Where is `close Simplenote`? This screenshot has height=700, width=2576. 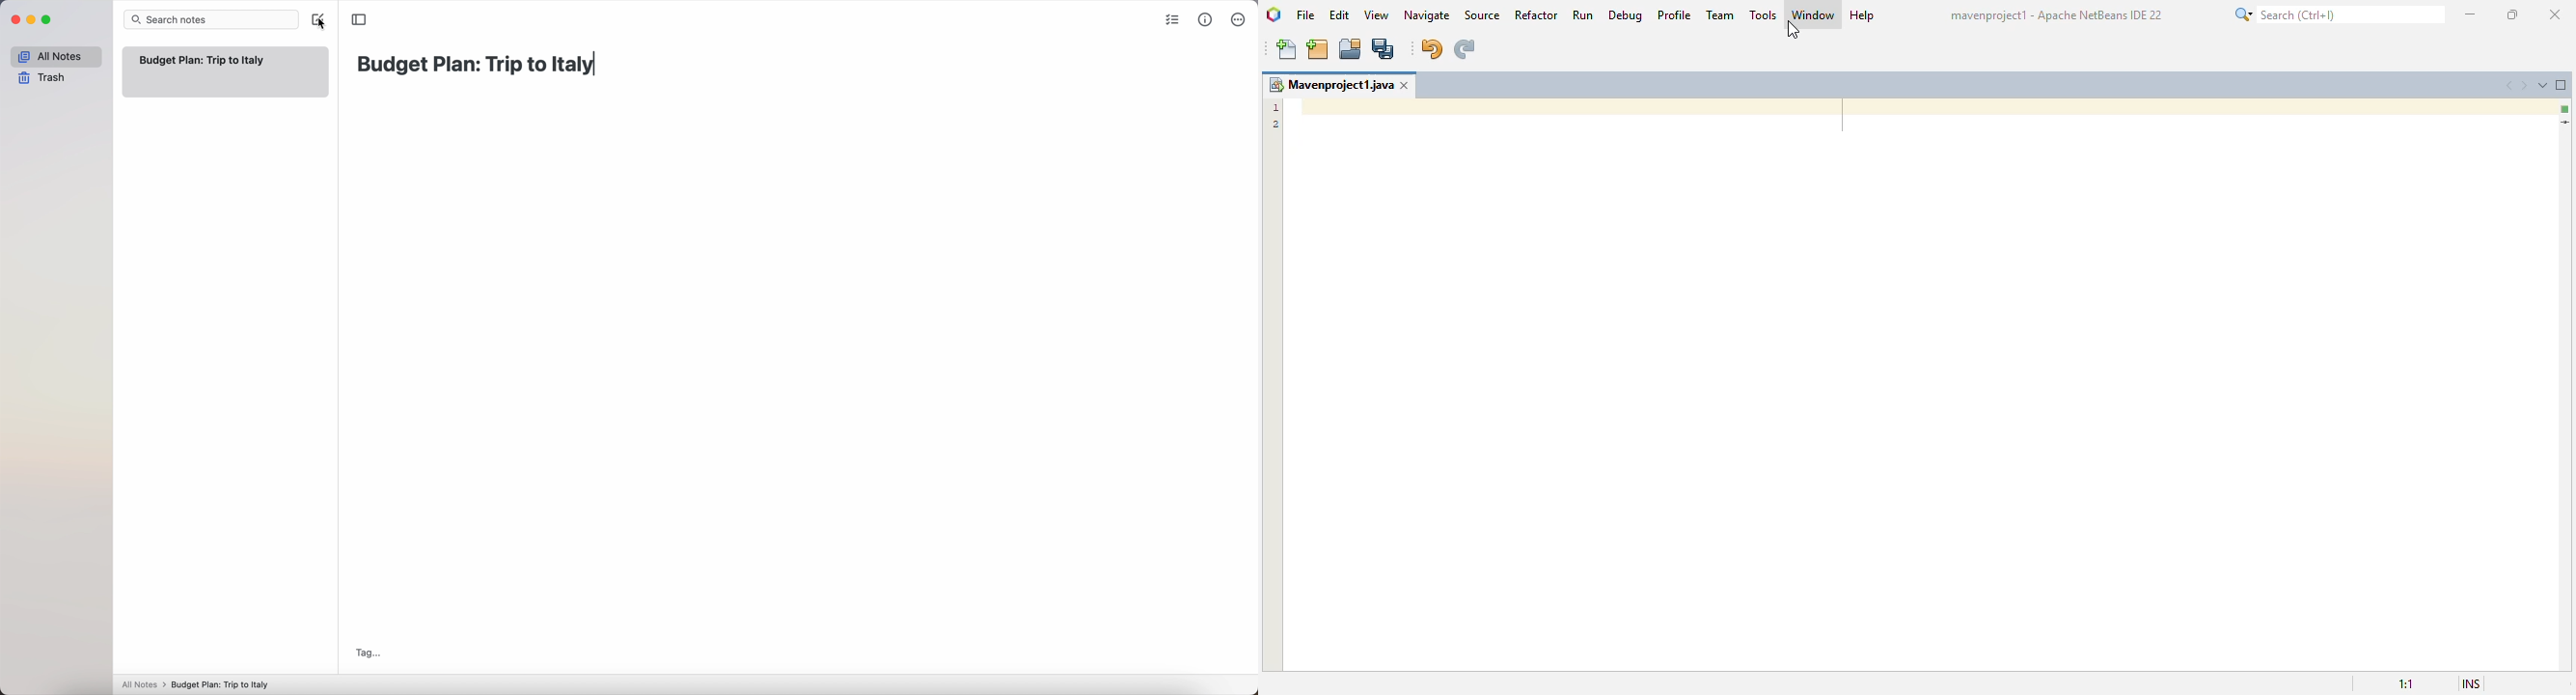 close Simplenote is located at coordinates (15, 19).